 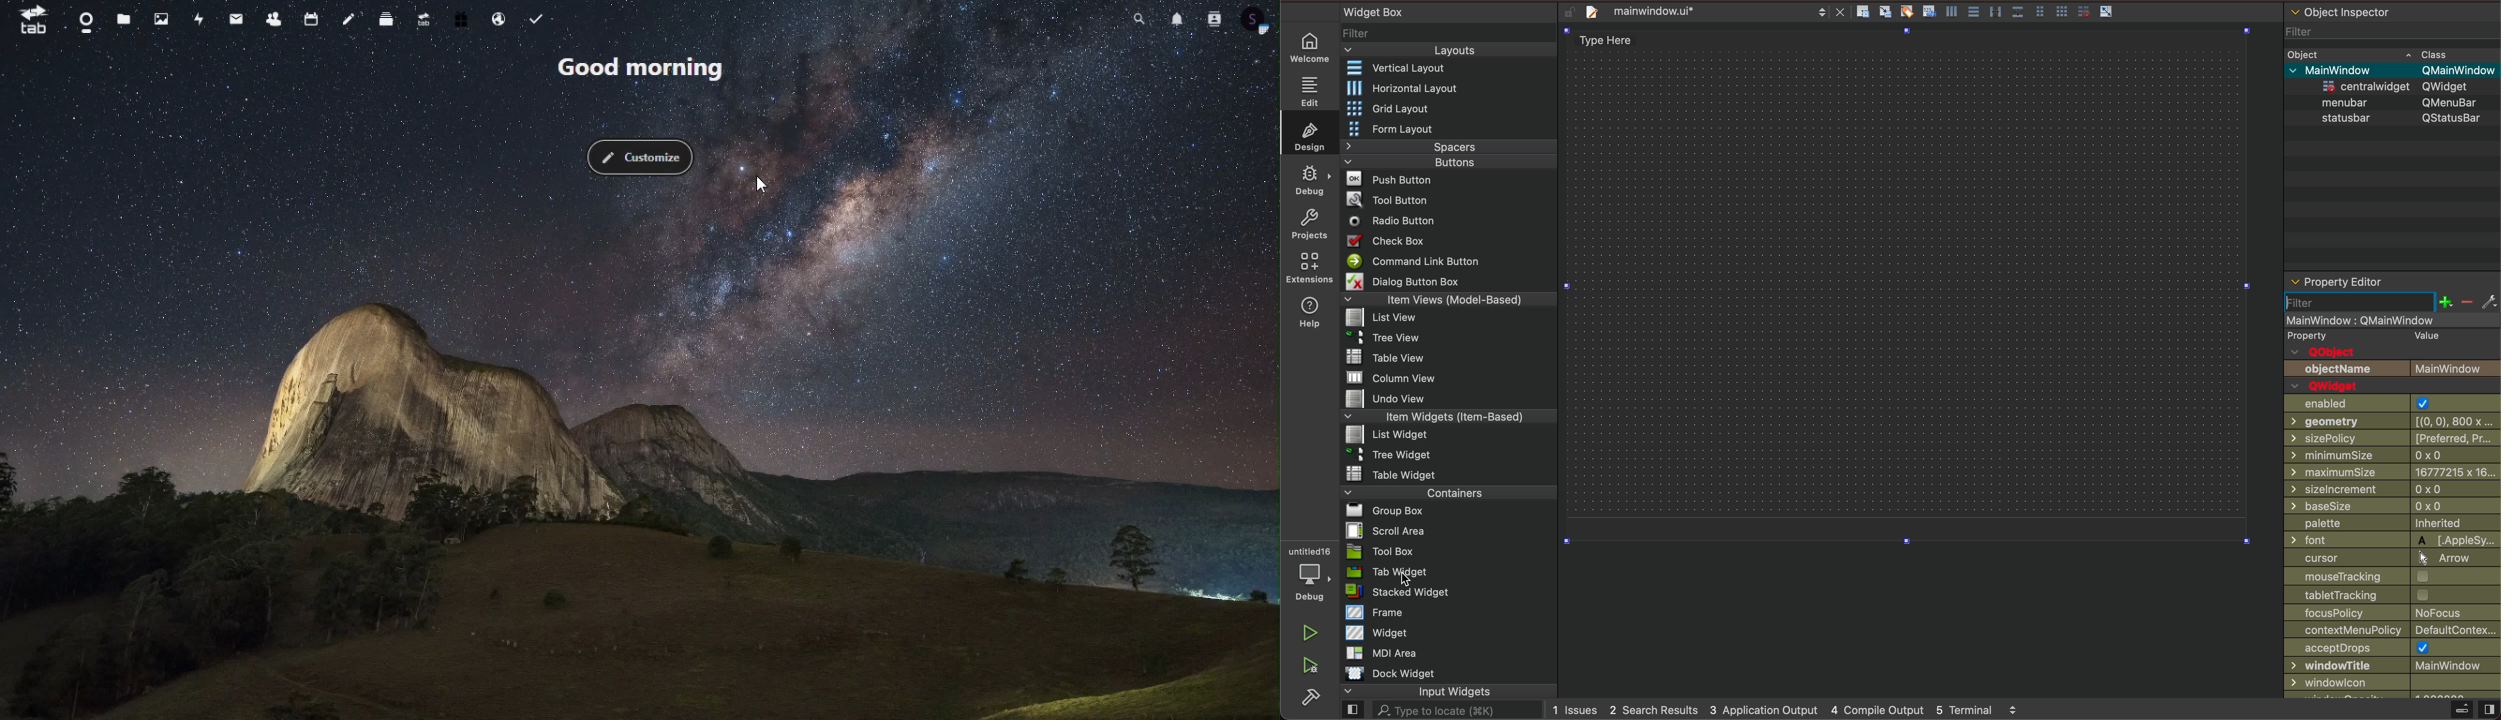 What do you see at coordinates (1386, 220) in the screenshot?
I see ` Radio Button` at bounding box center [1386, 220].